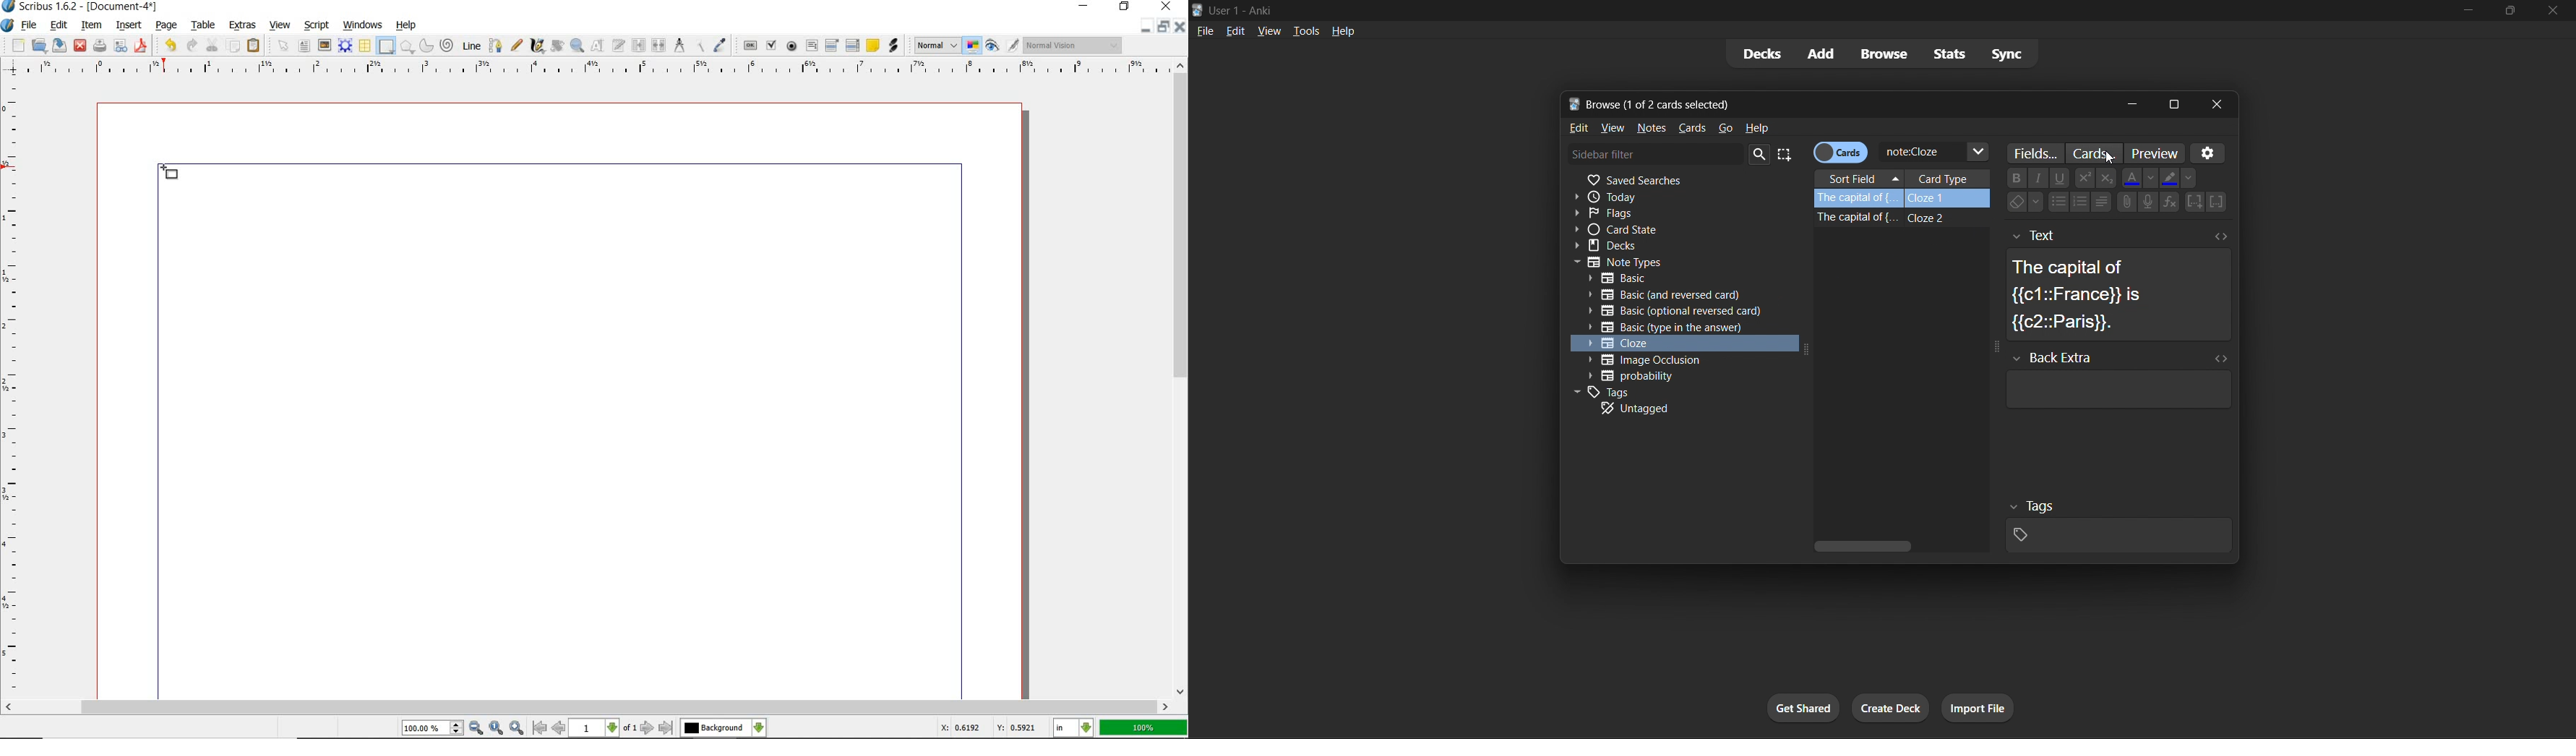  Describe the element at coordinates (986, 728) in the screenshot. I see `X: 0.6192 Y: 0.5921` at that location.